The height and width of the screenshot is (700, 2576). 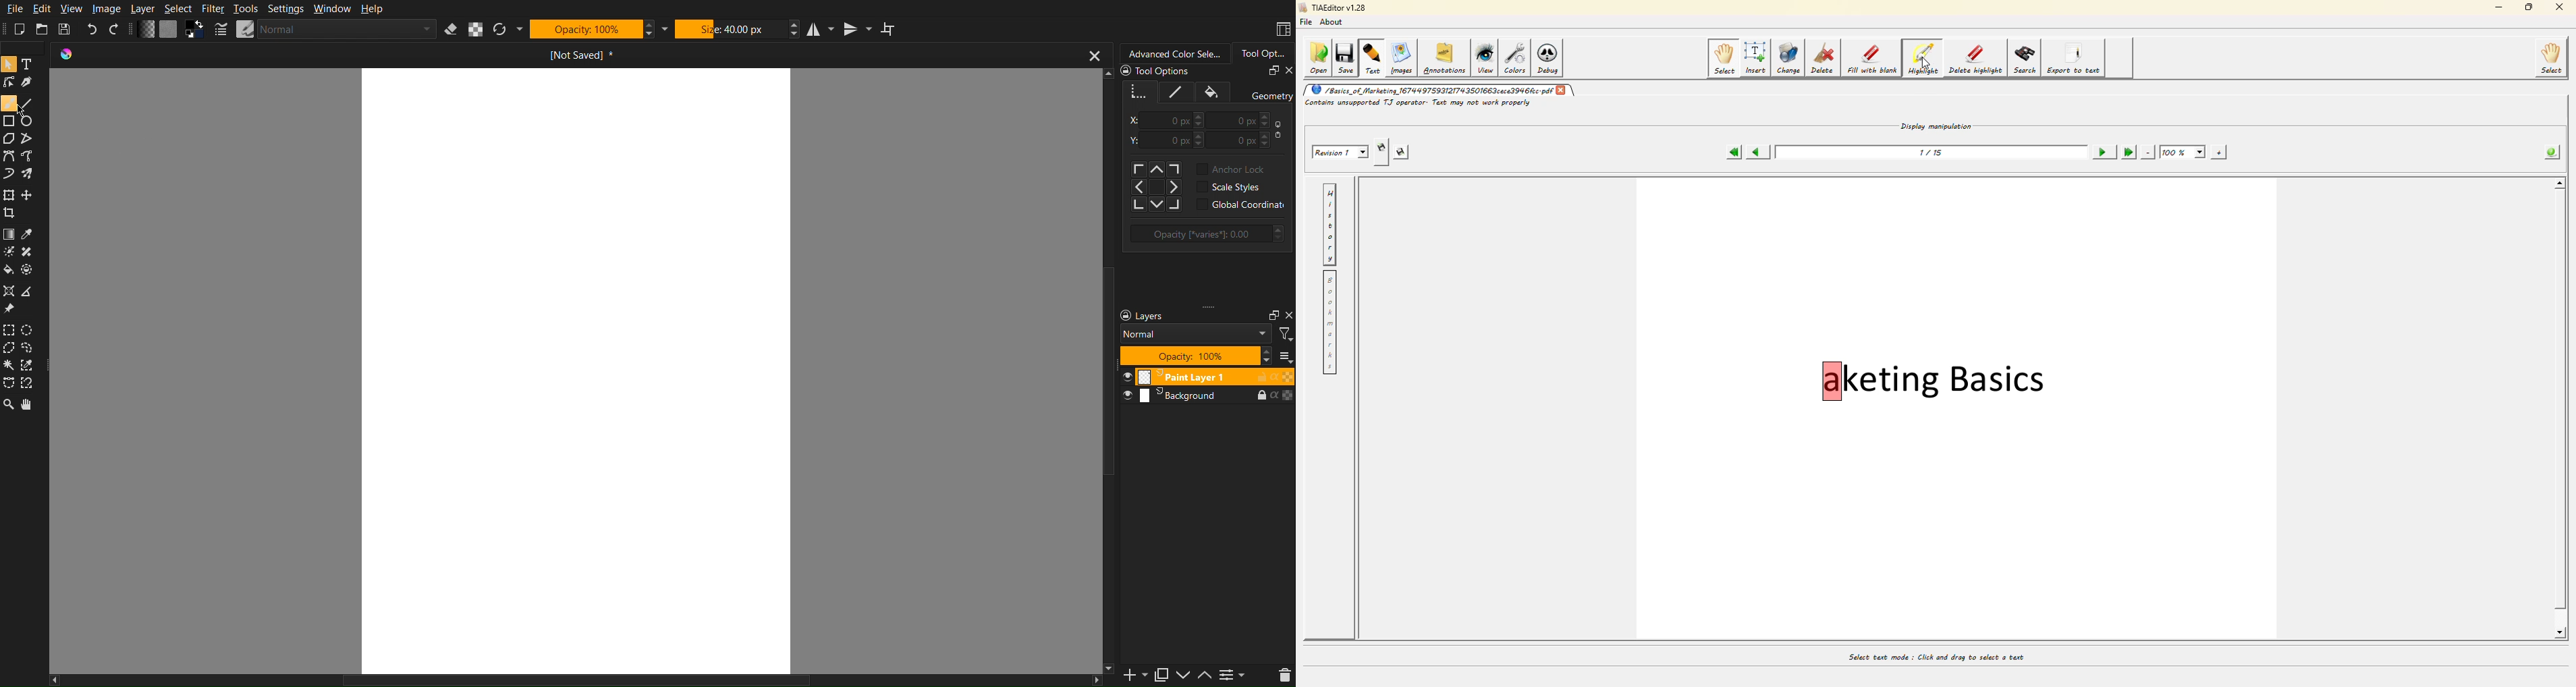 What do you see at coordinates (1236, 676) in the screenshot?
I see `Settings` at bounding box center [1236, 676].